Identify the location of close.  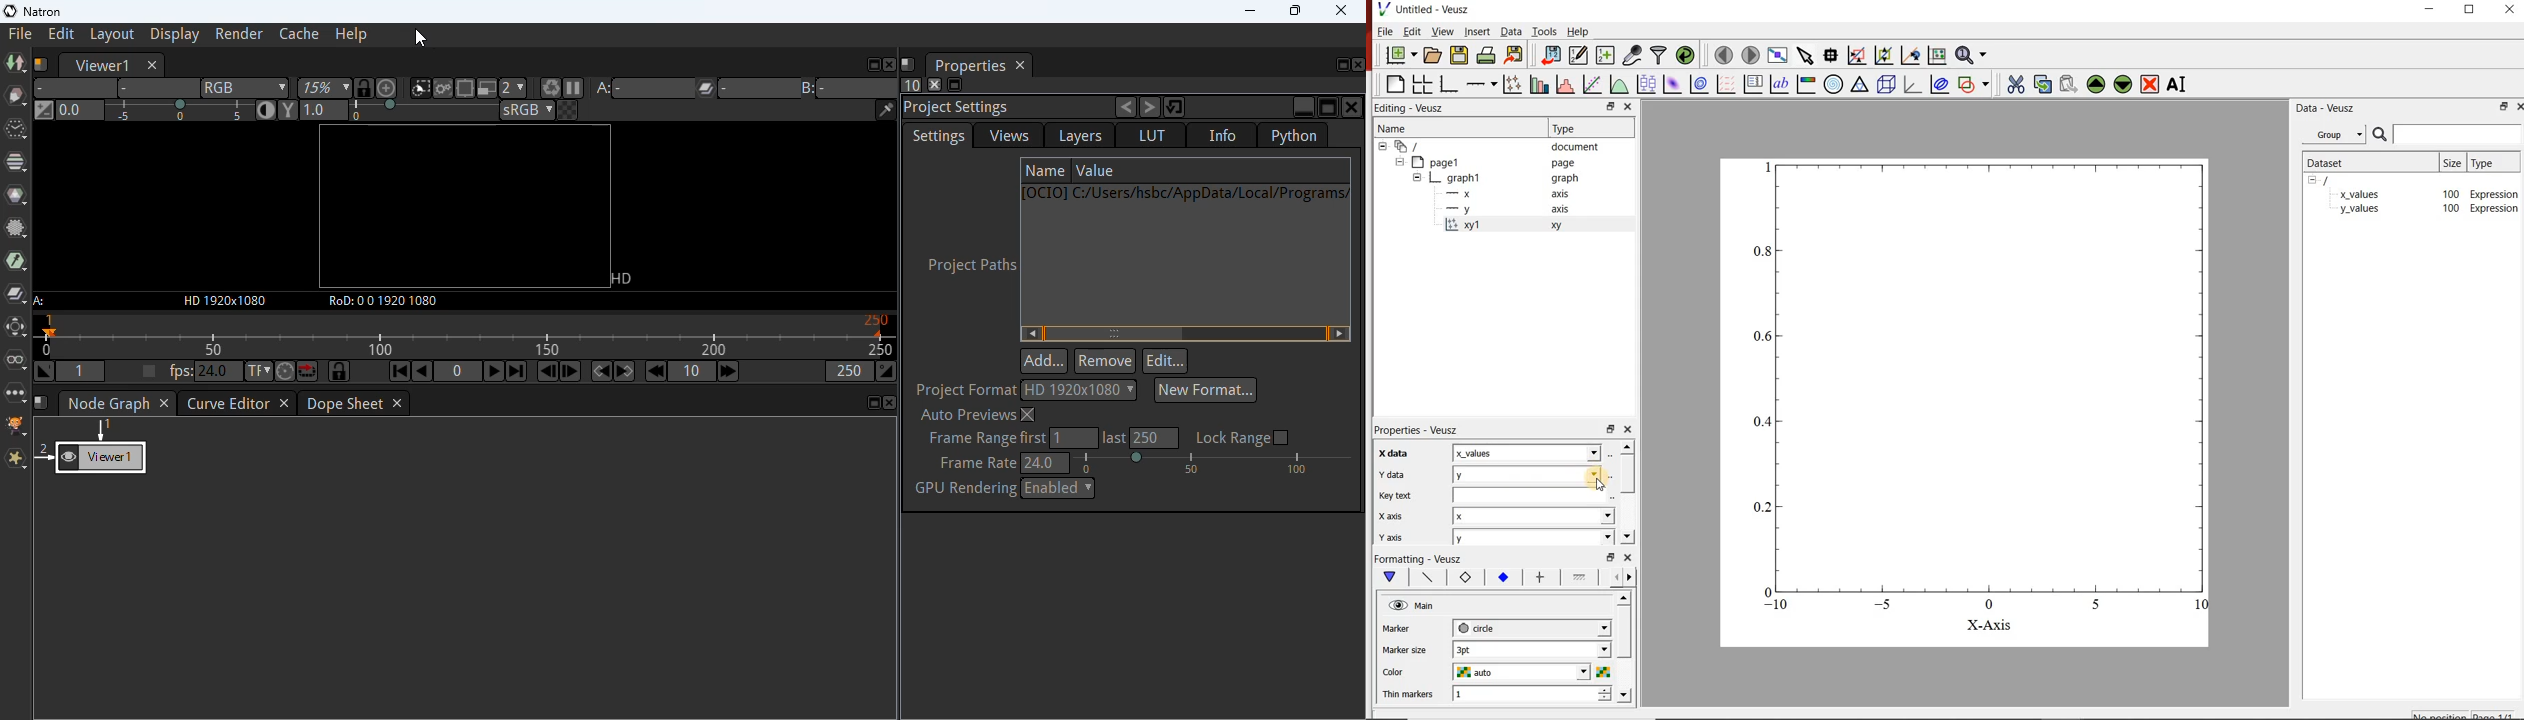
(1629, 429).